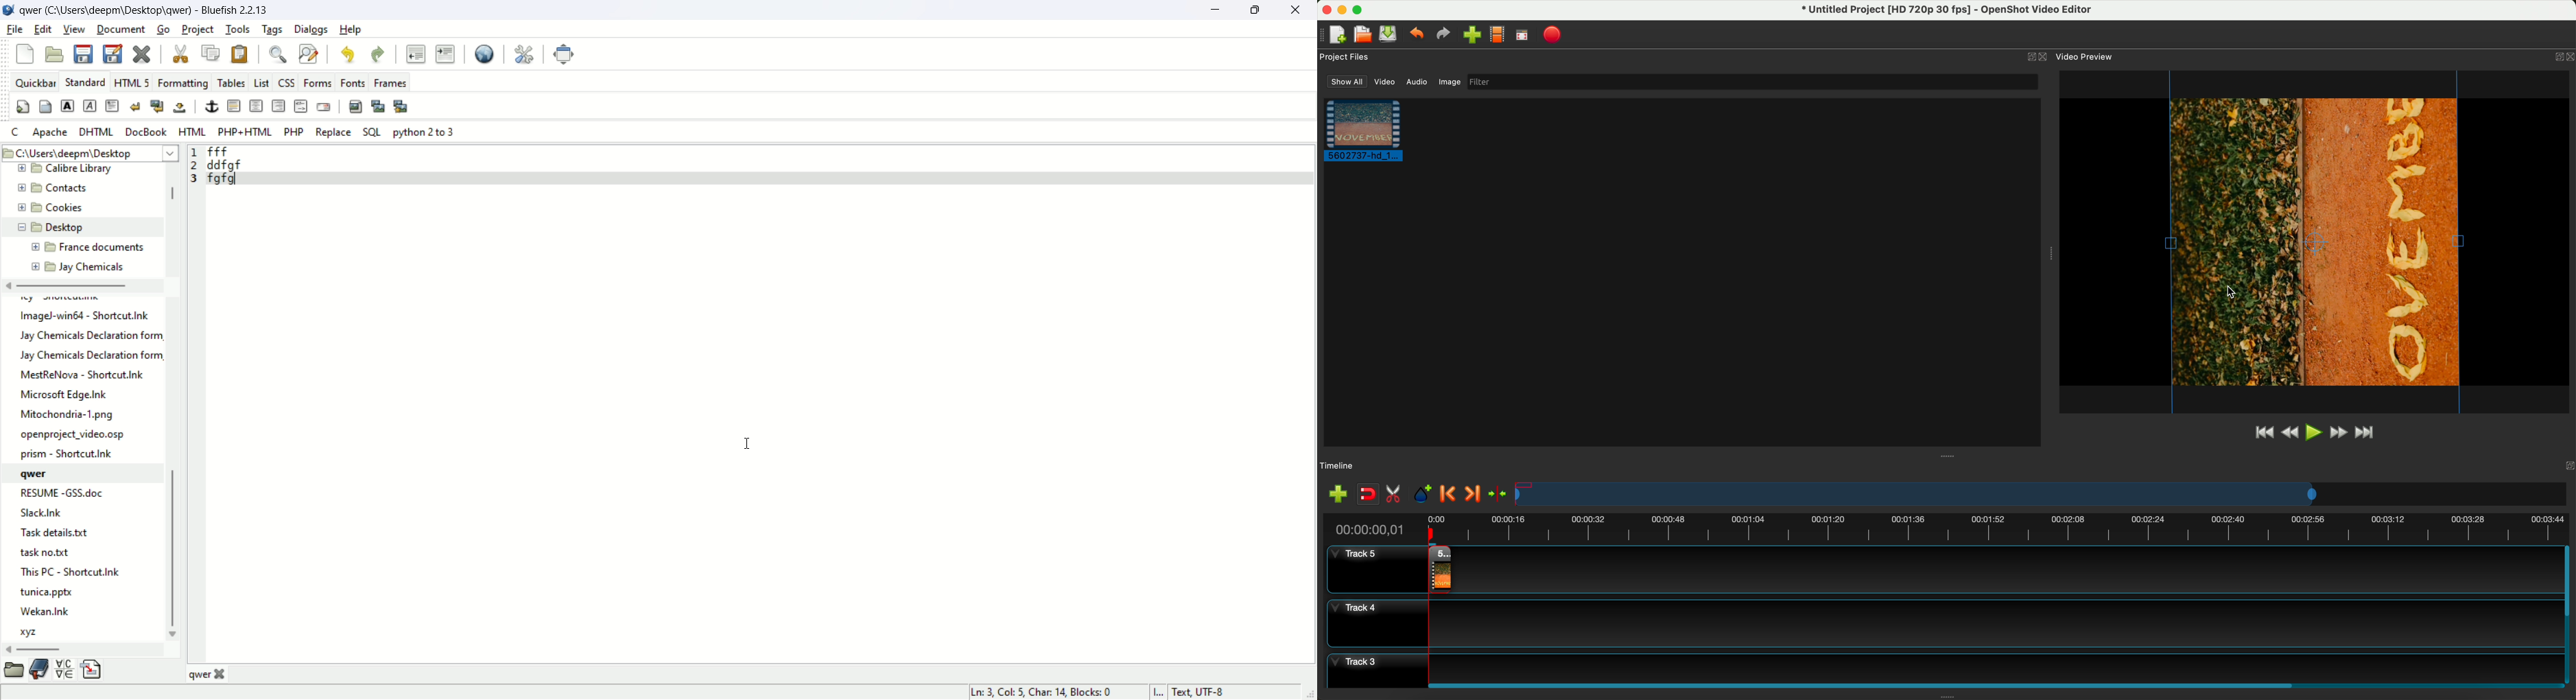  What do you see at coordinates (156, 106) in the screenshot?
I see `break and clear` at bounding box center [156, 106].